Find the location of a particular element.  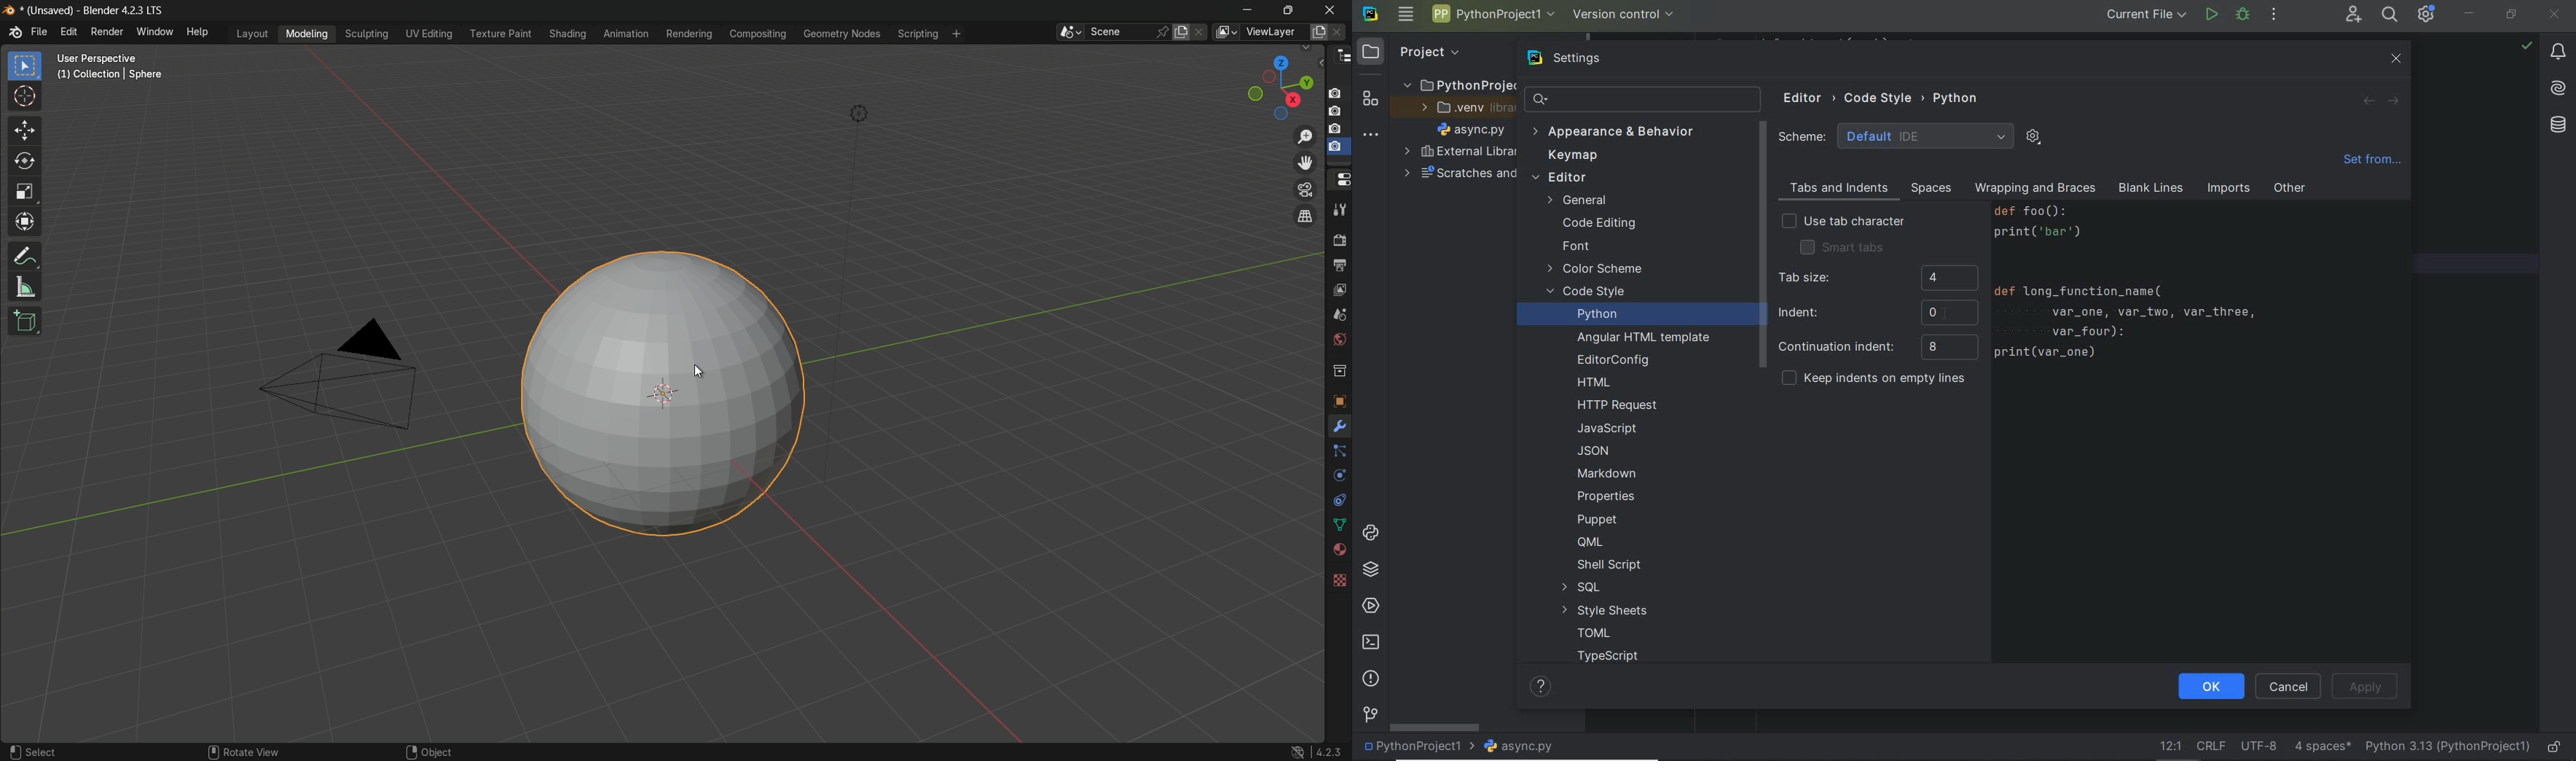

light is located at coordinates (868, 112).